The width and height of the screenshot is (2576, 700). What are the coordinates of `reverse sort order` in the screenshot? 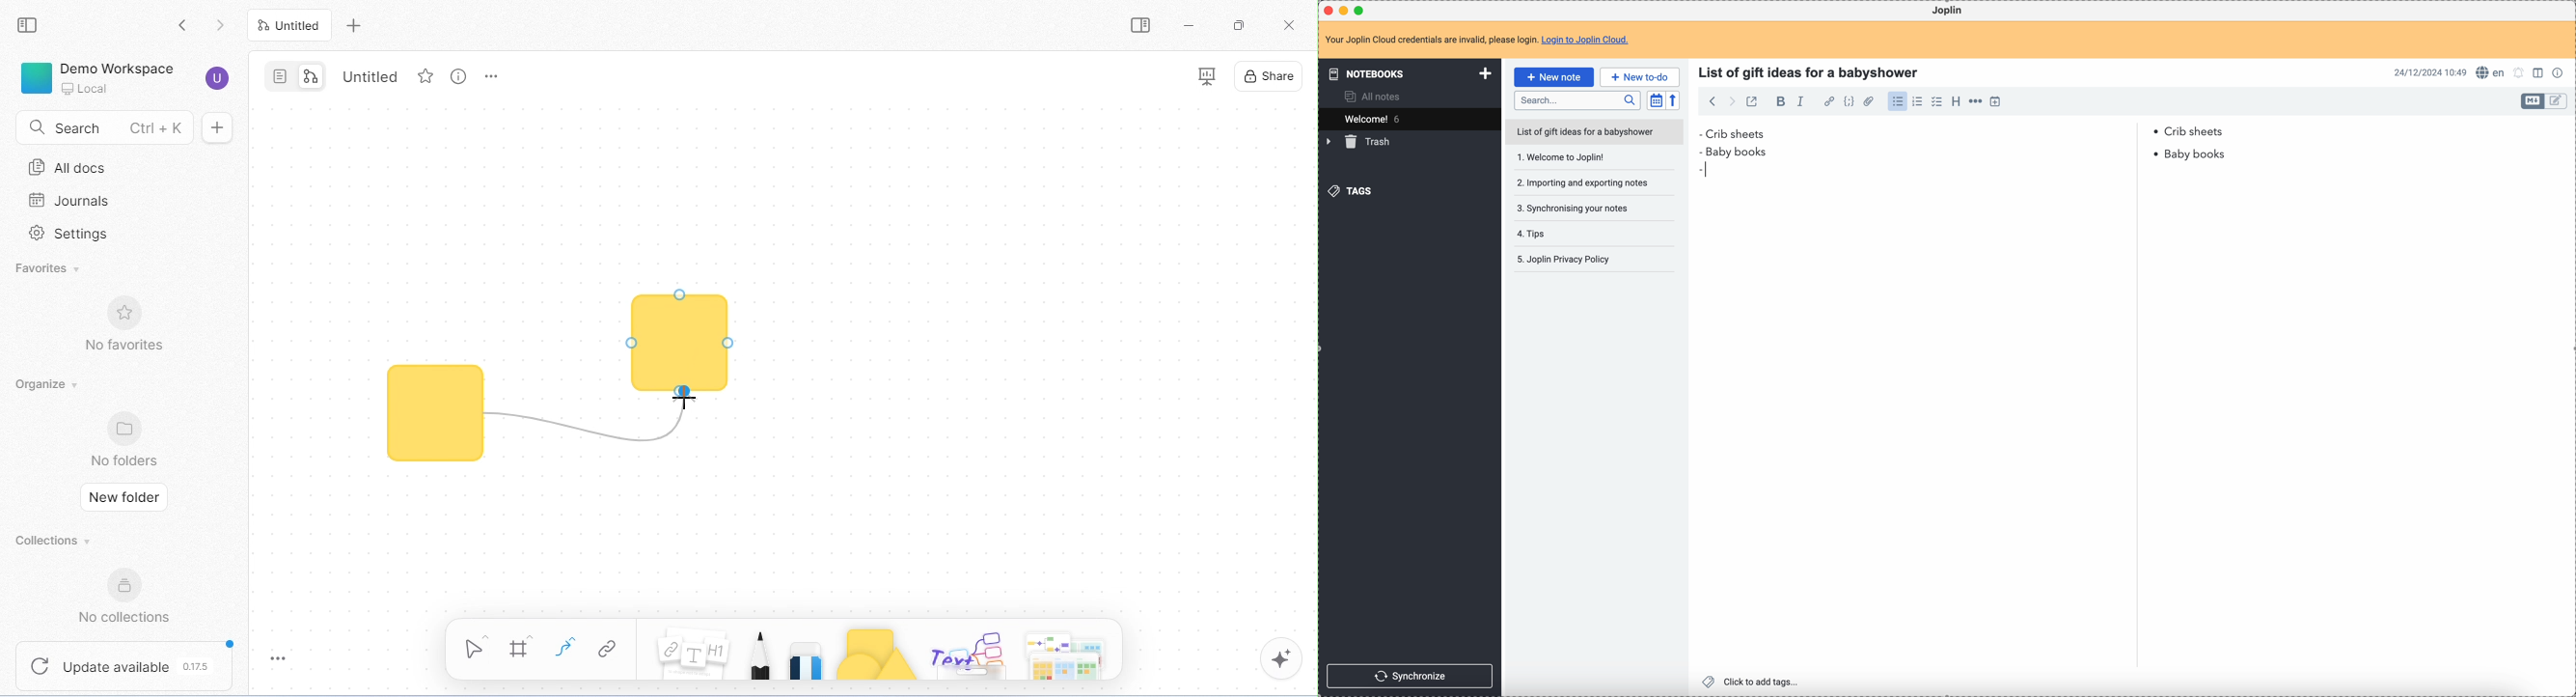 It's located at (1673, 101).